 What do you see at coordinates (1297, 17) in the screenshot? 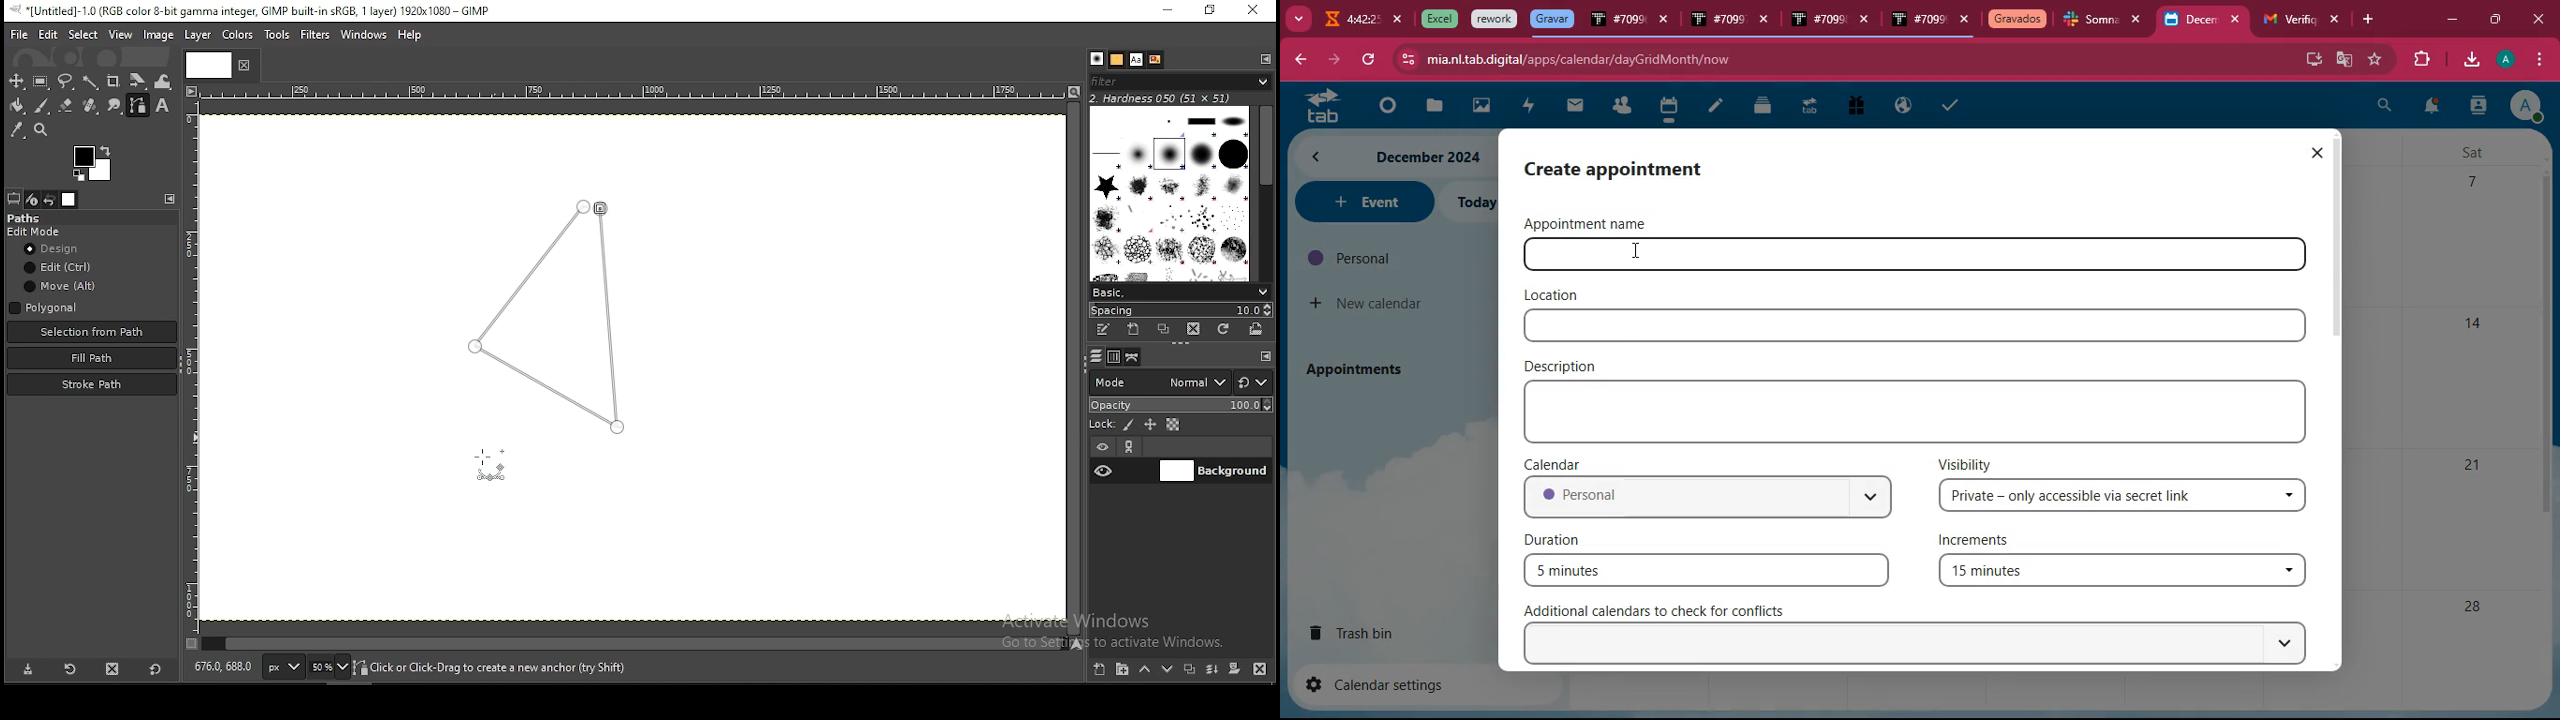
I see `more` at bounding box center [1297, 17].